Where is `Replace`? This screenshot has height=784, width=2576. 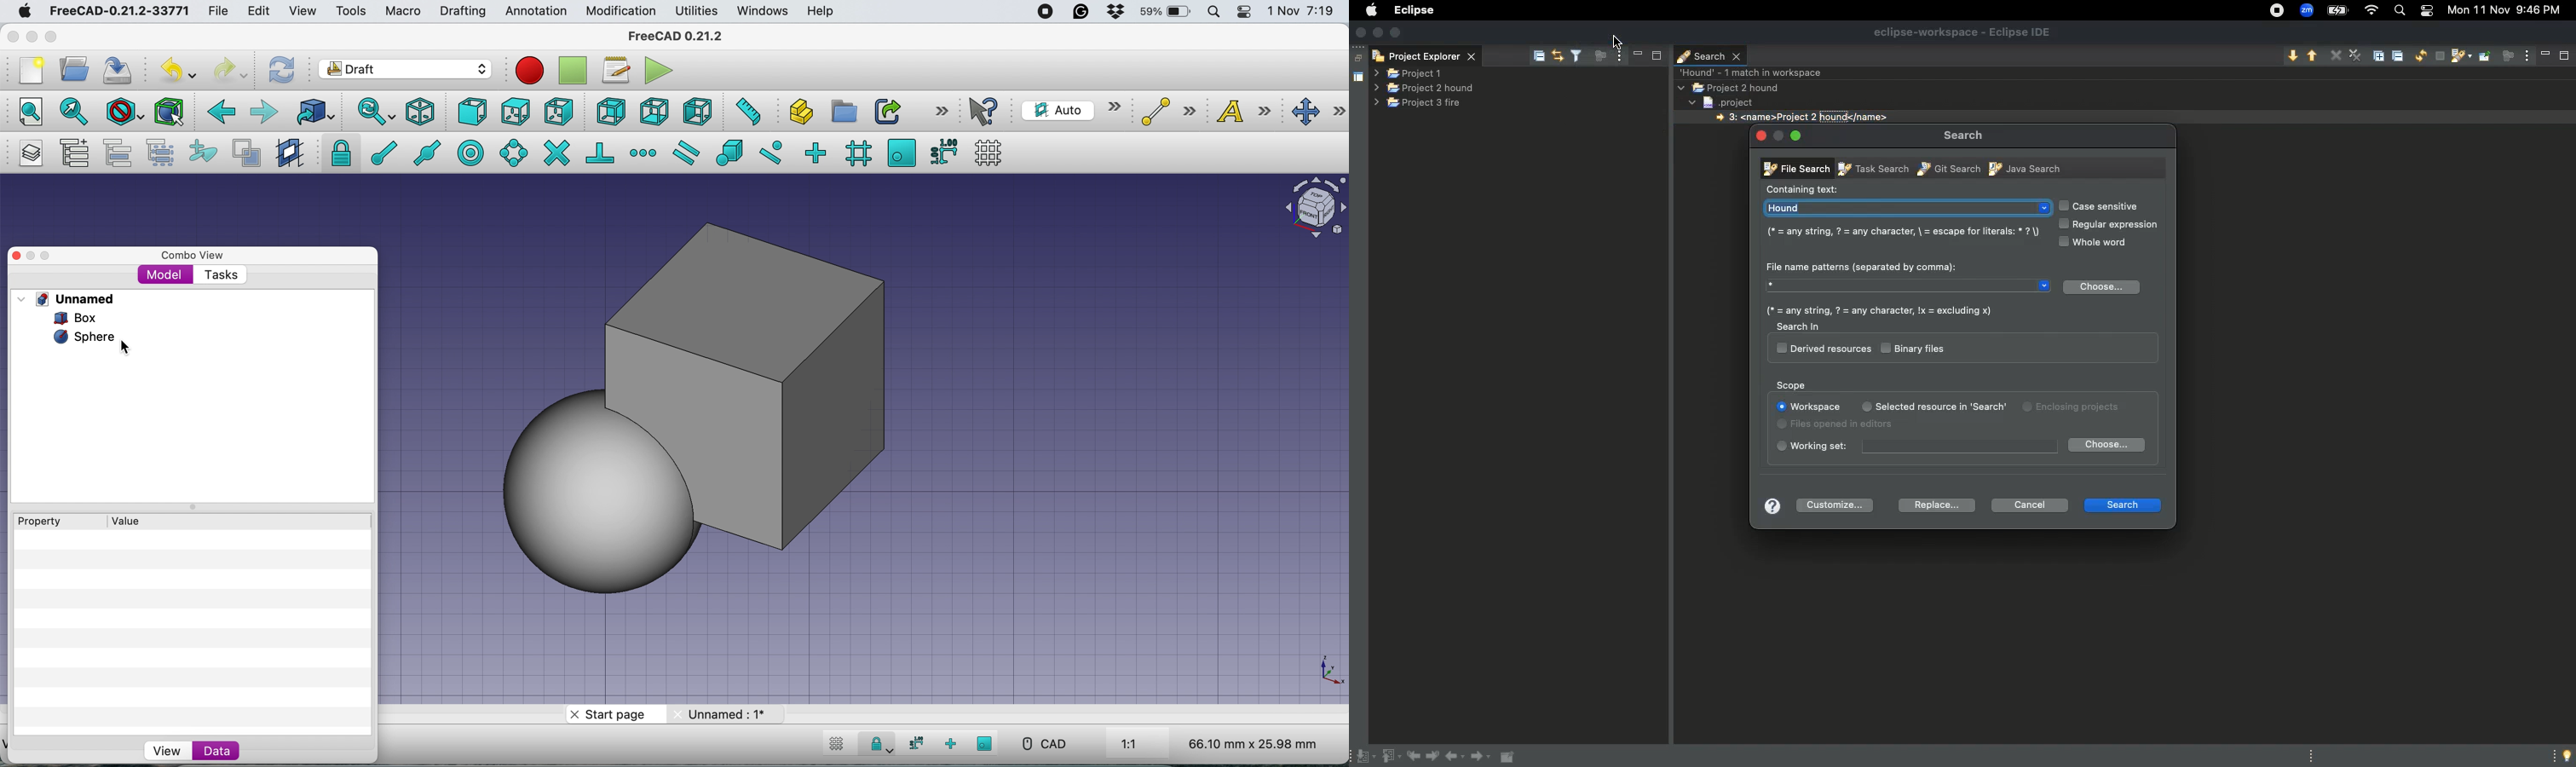
Replace is located at coordinates (1932, 505).